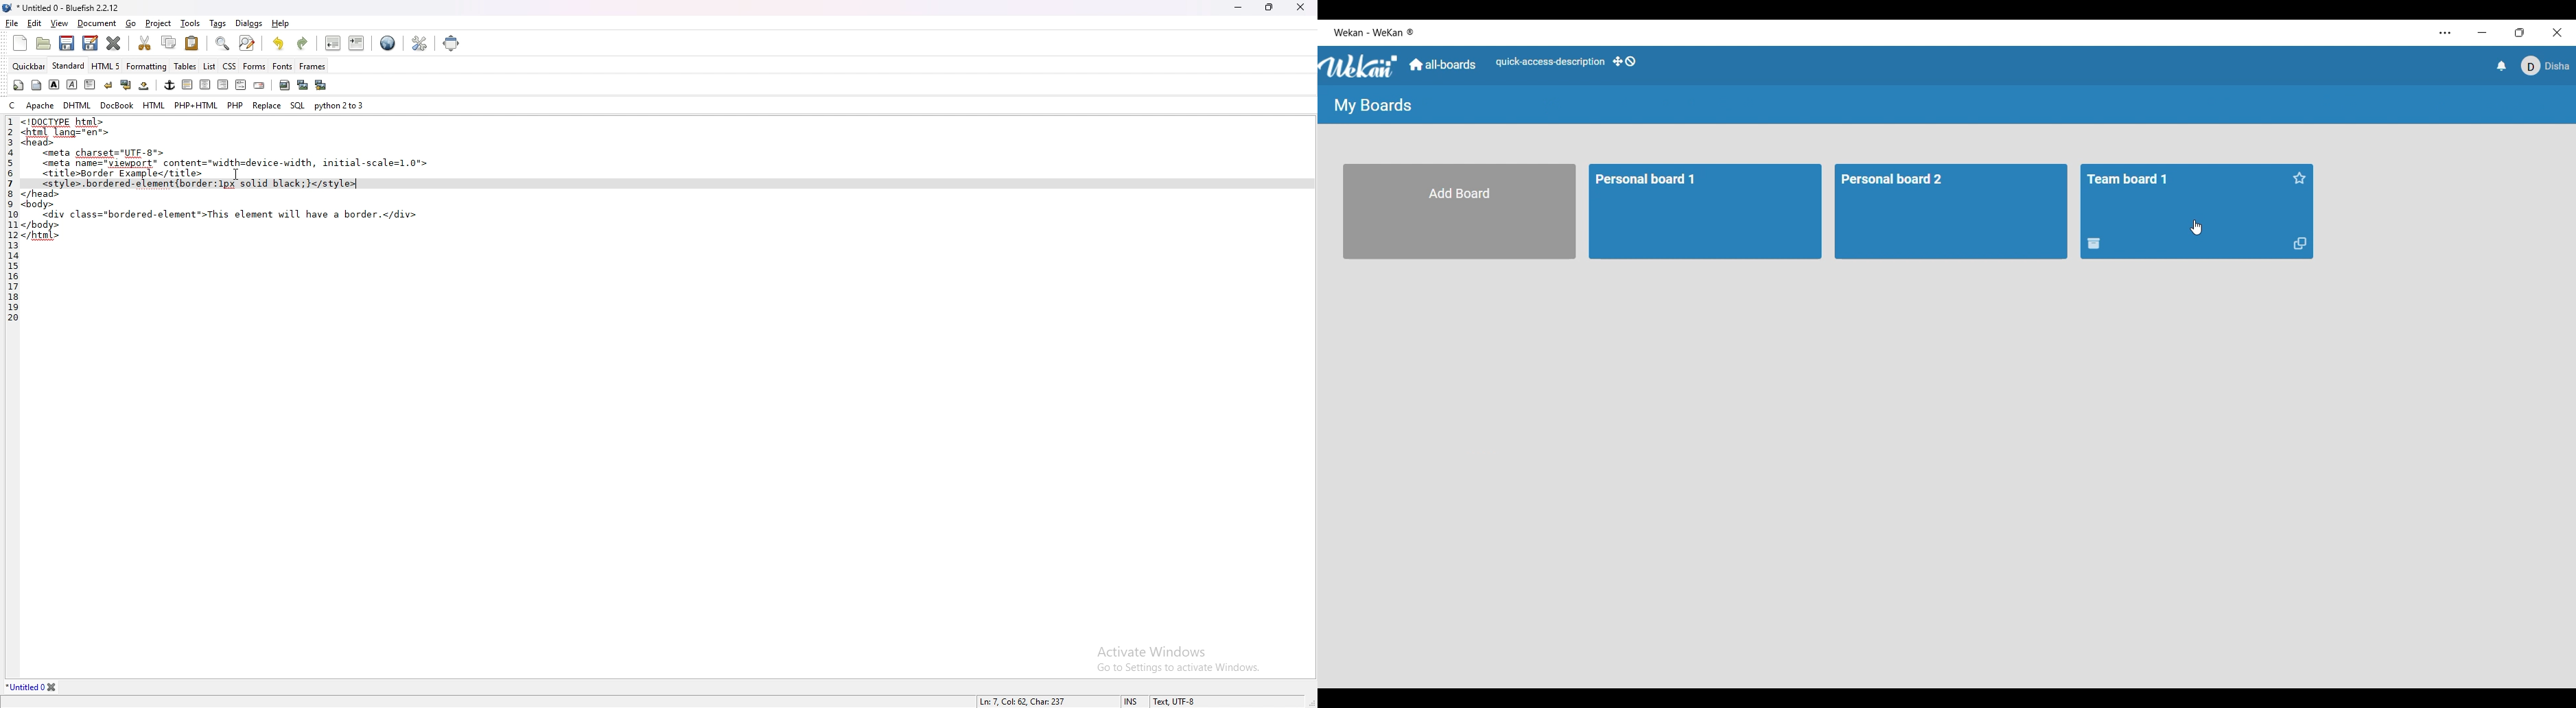 The height and width of the screenshot is (728, 2576). What do you see at coordinates (188, 84) in the screenshot?
I see `left justify` at bounding box center [188, 84].